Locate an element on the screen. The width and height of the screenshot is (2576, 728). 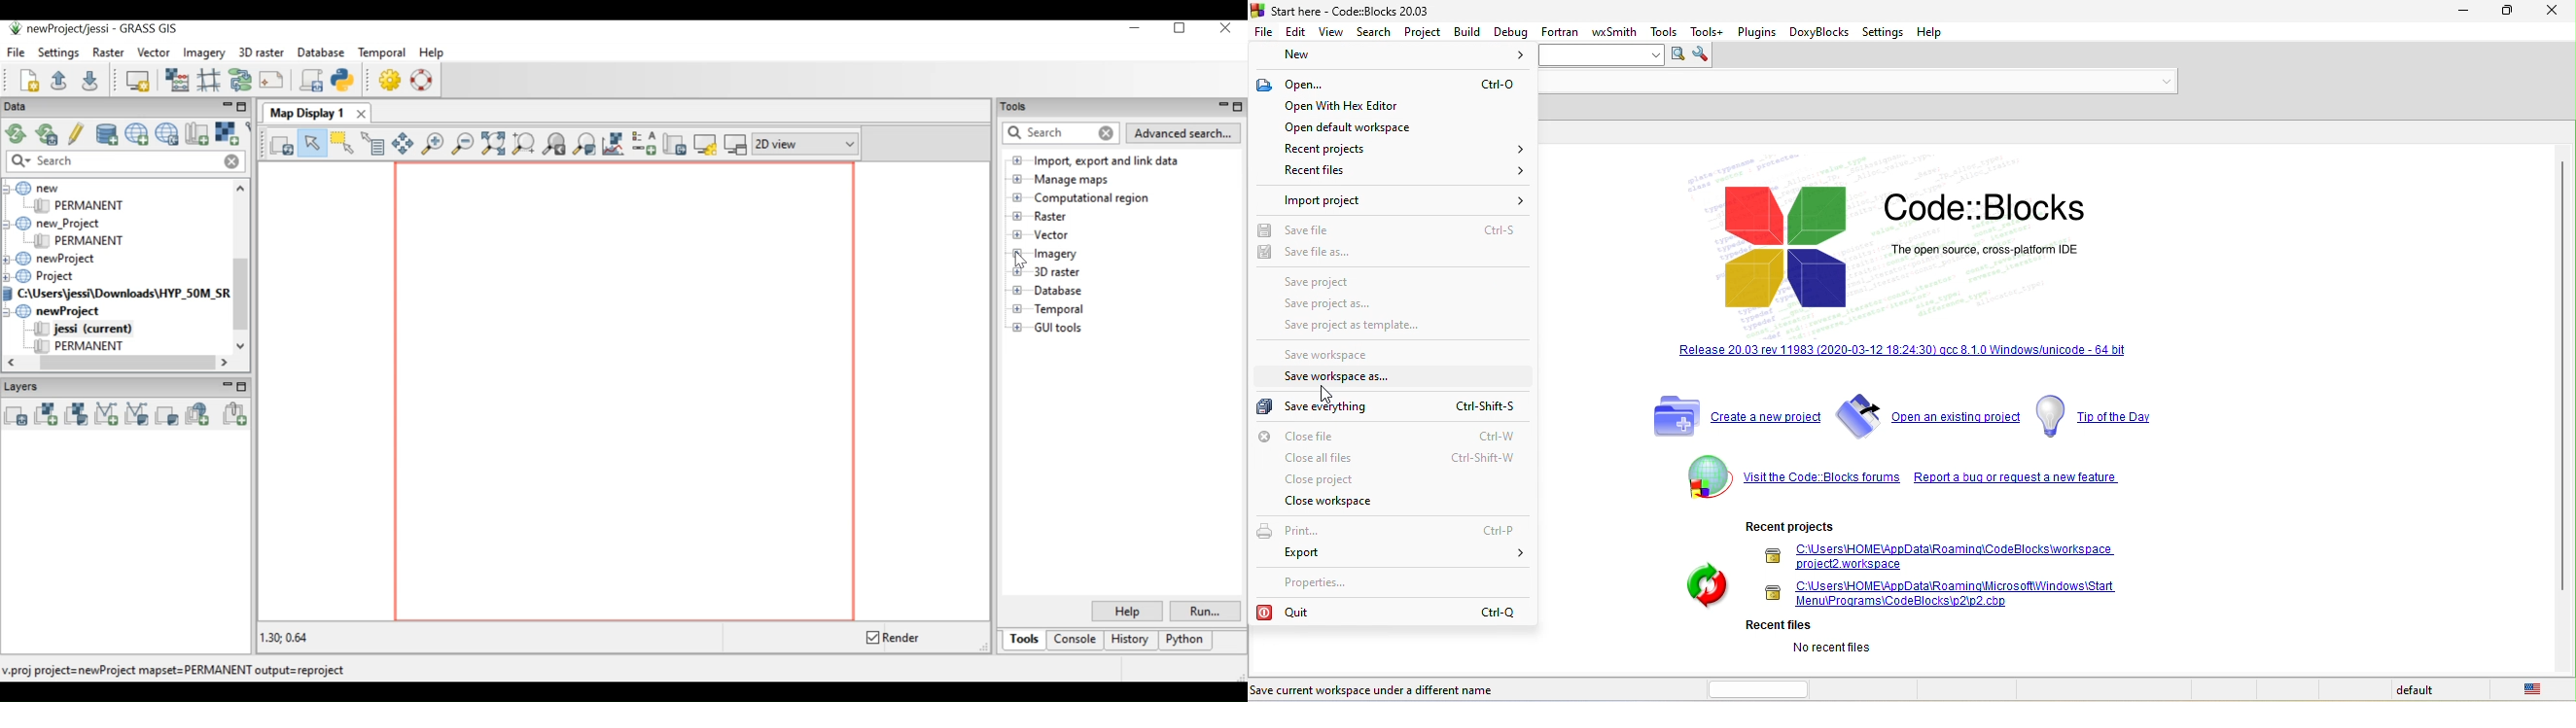
debug is located at coordinates (1510, 30).